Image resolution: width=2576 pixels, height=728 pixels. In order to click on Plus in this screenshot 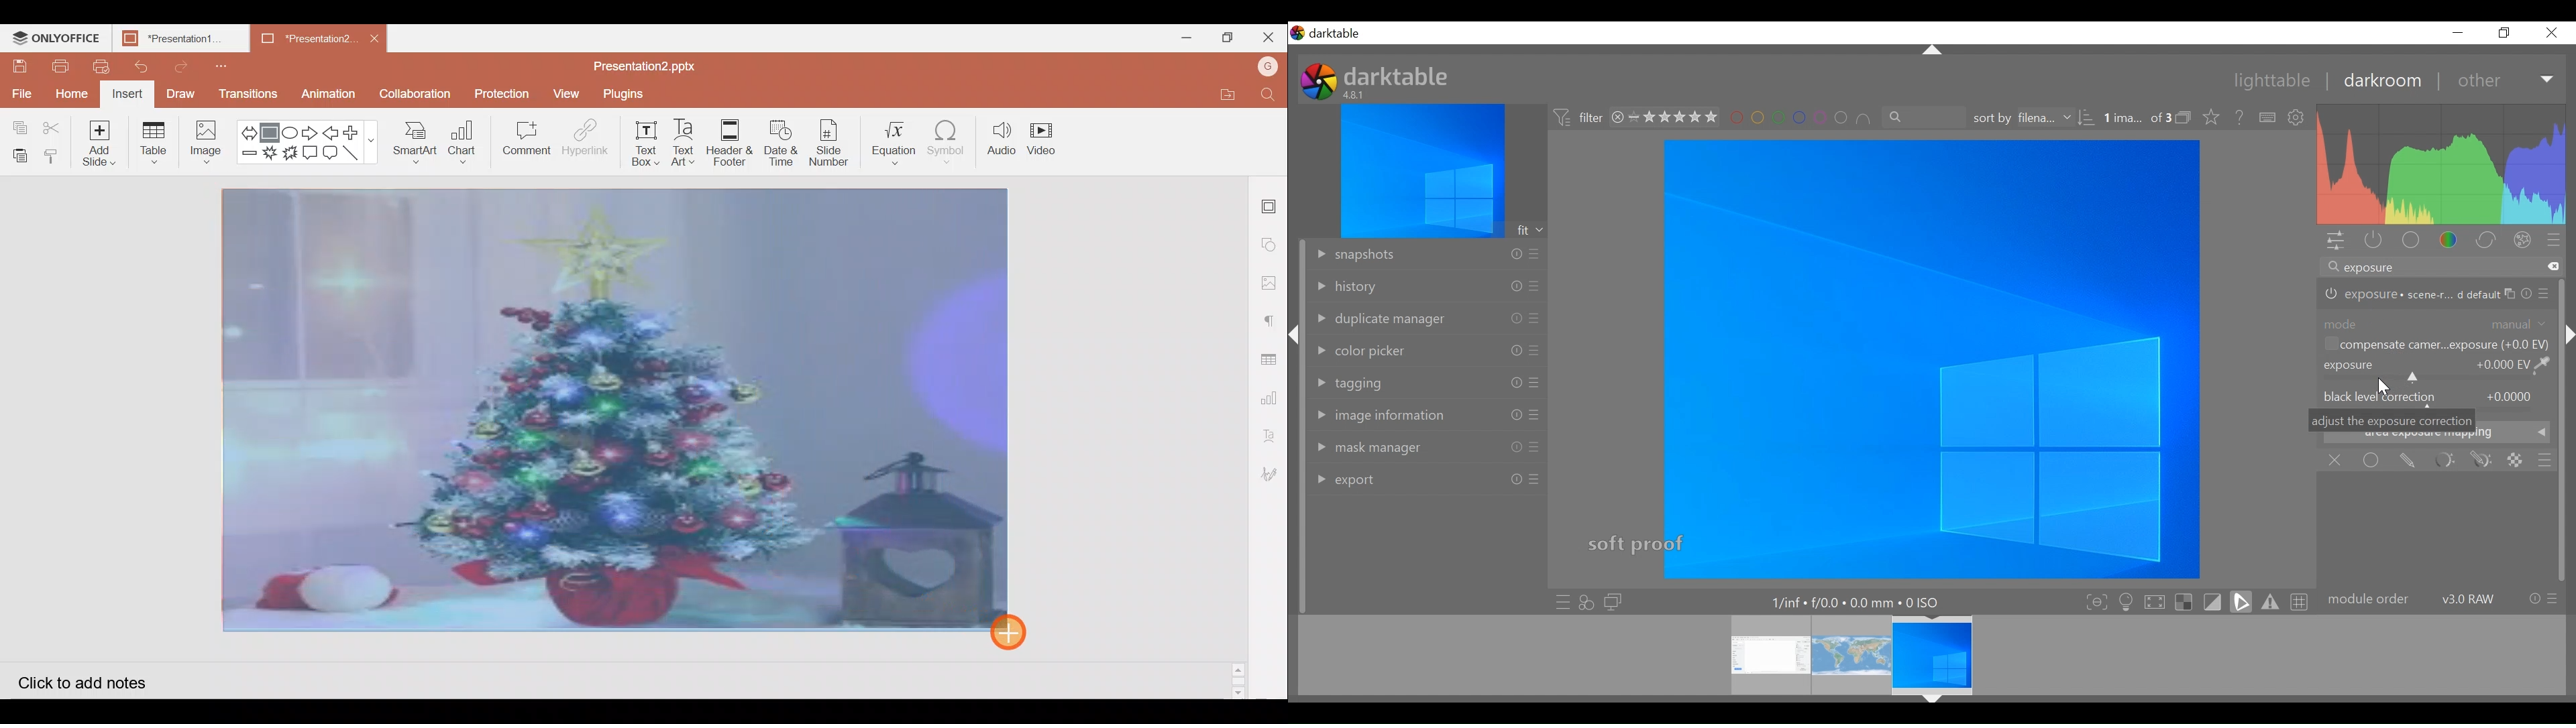, I will do `click(356, 133)`.